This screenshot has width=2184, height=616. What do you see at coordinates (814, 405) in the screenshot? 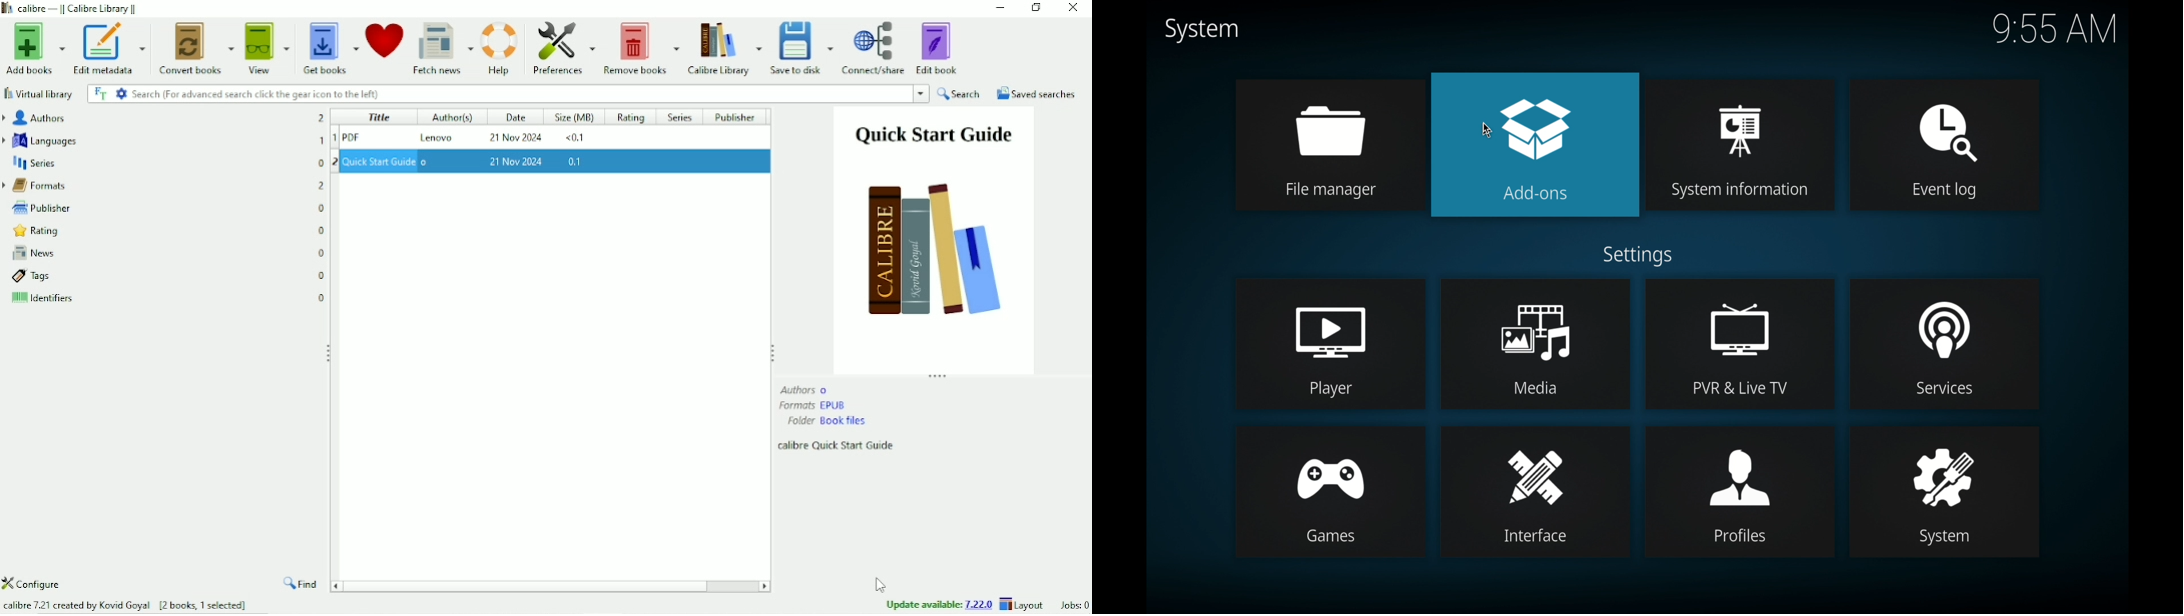
I see `Formats` at bounding box center [814, 405].